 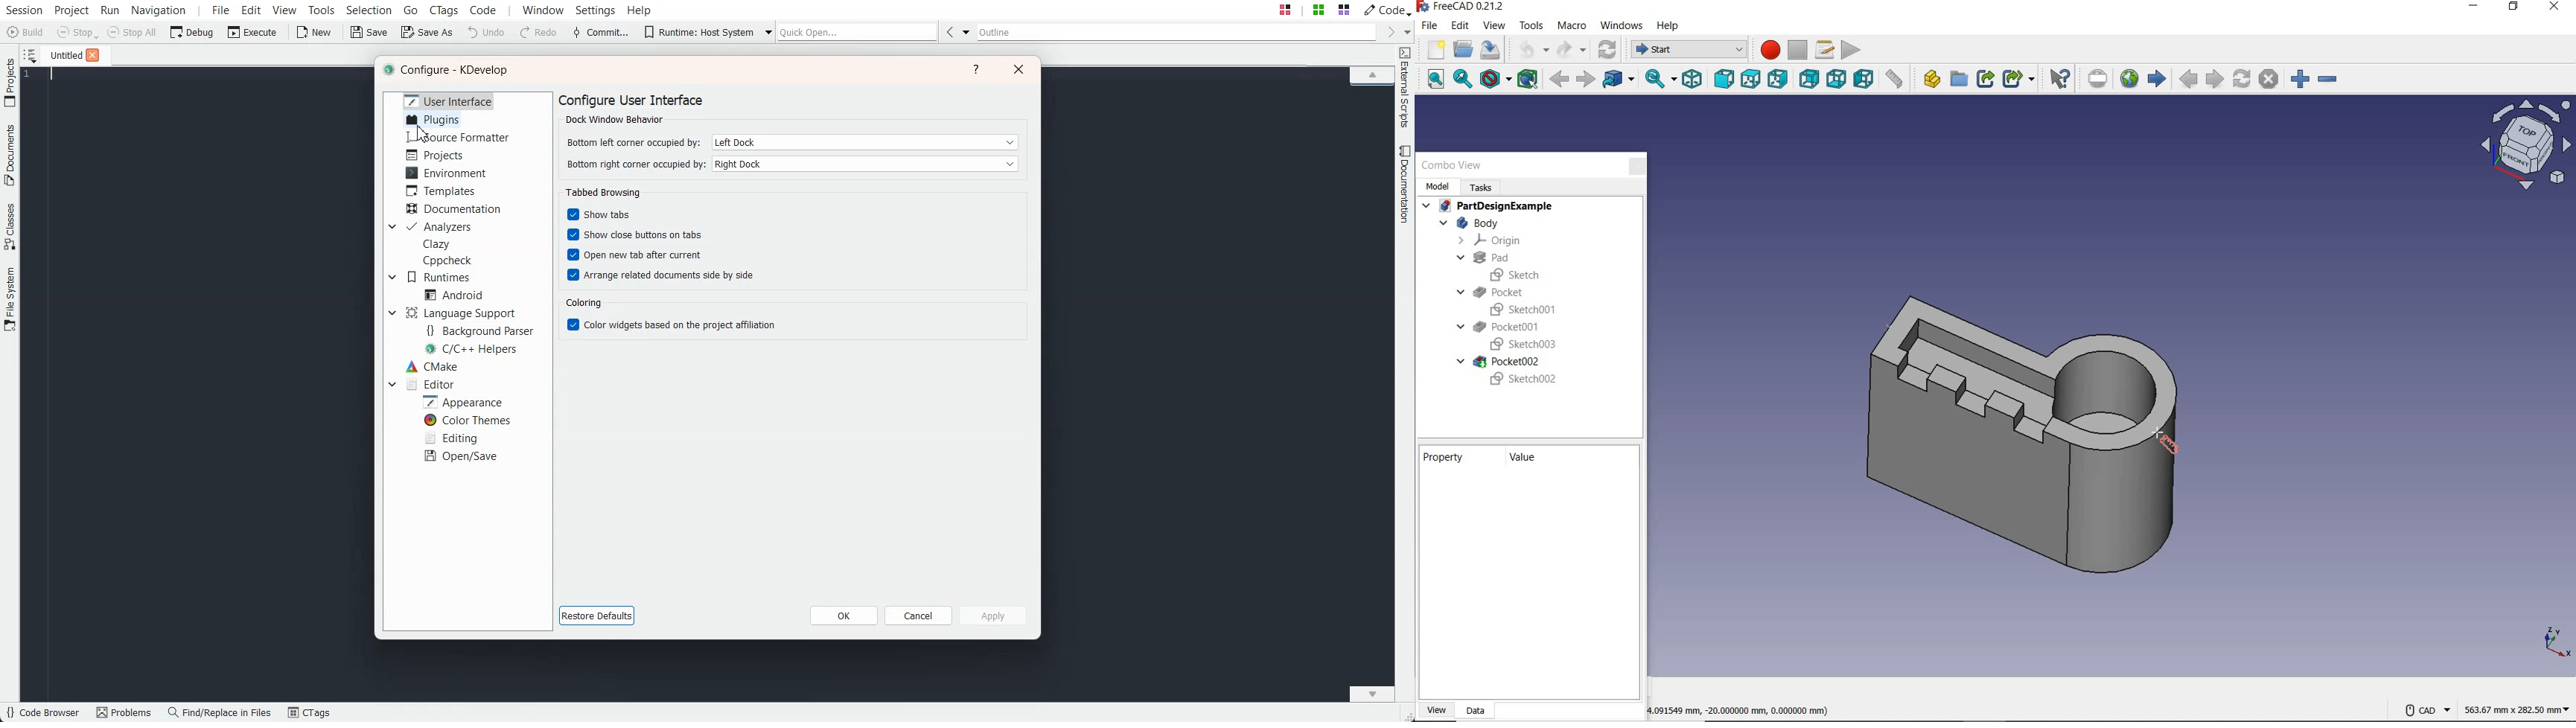 What do you see at coordinates (1386, 9) in the screenshot?
I see `Code ` at bounding box center [1386, 9].